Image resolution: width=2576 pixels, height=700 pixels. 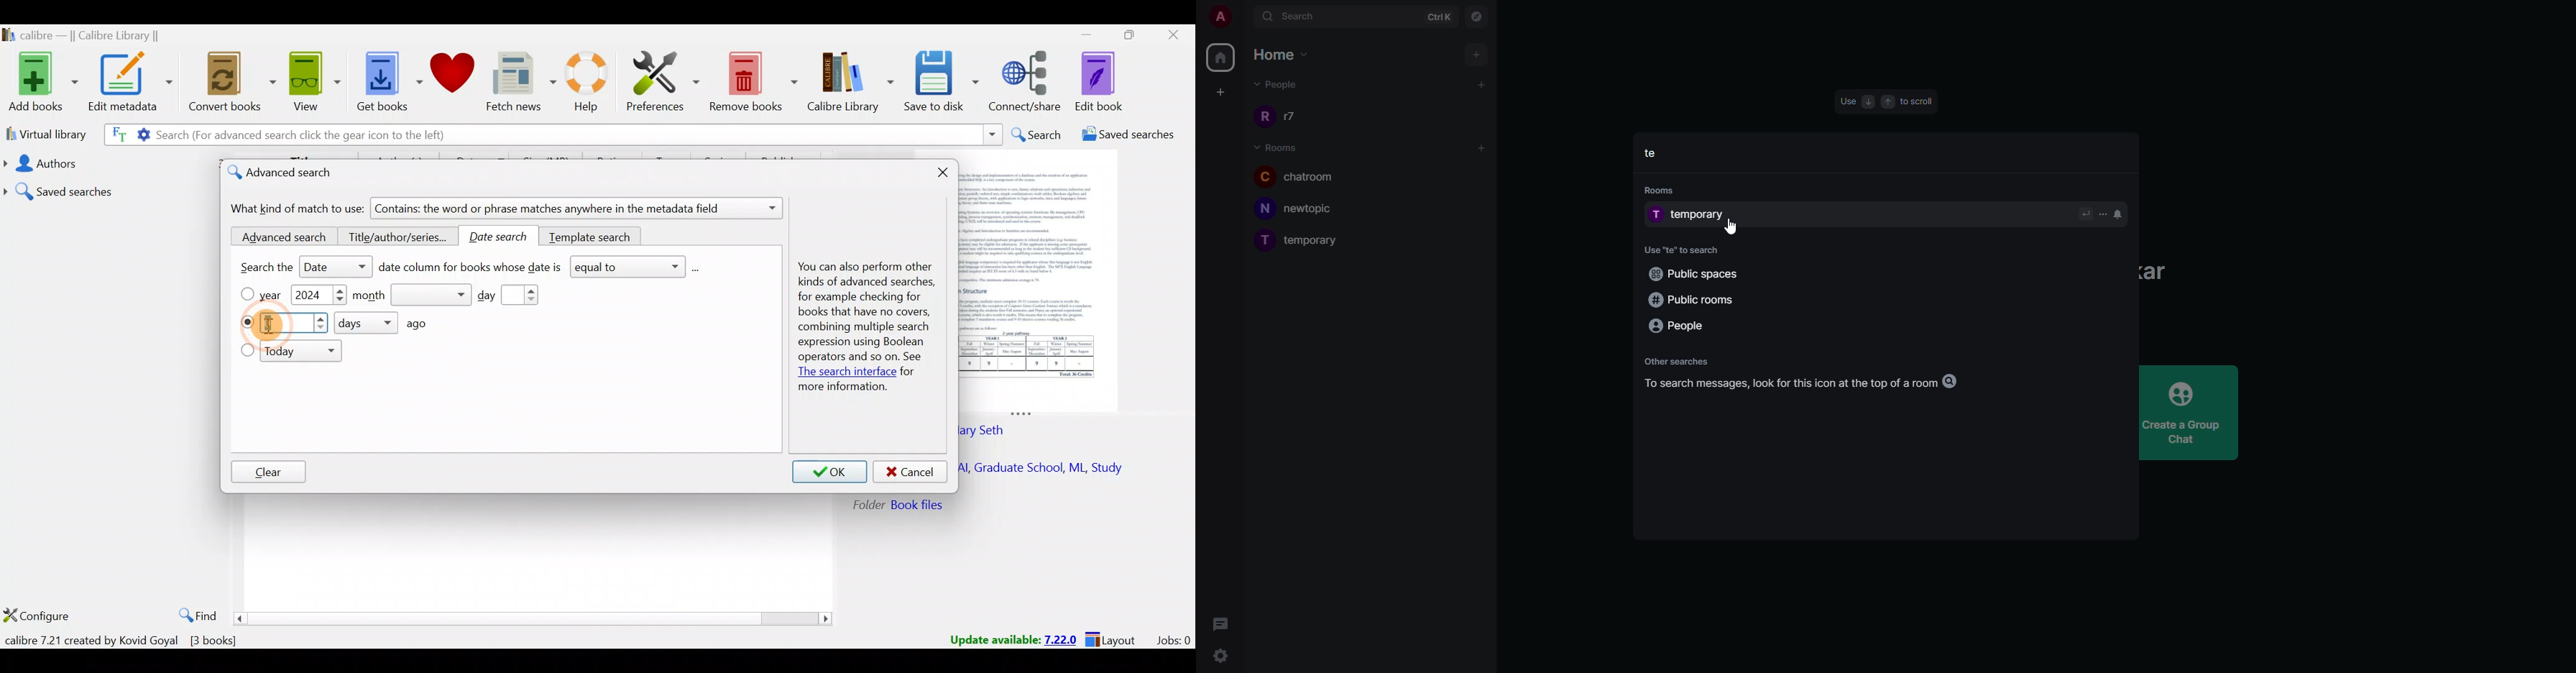 What do you see at coordinates (842, 388) in the screenshot?
I see `more information.` at bounding box center [842, 388].